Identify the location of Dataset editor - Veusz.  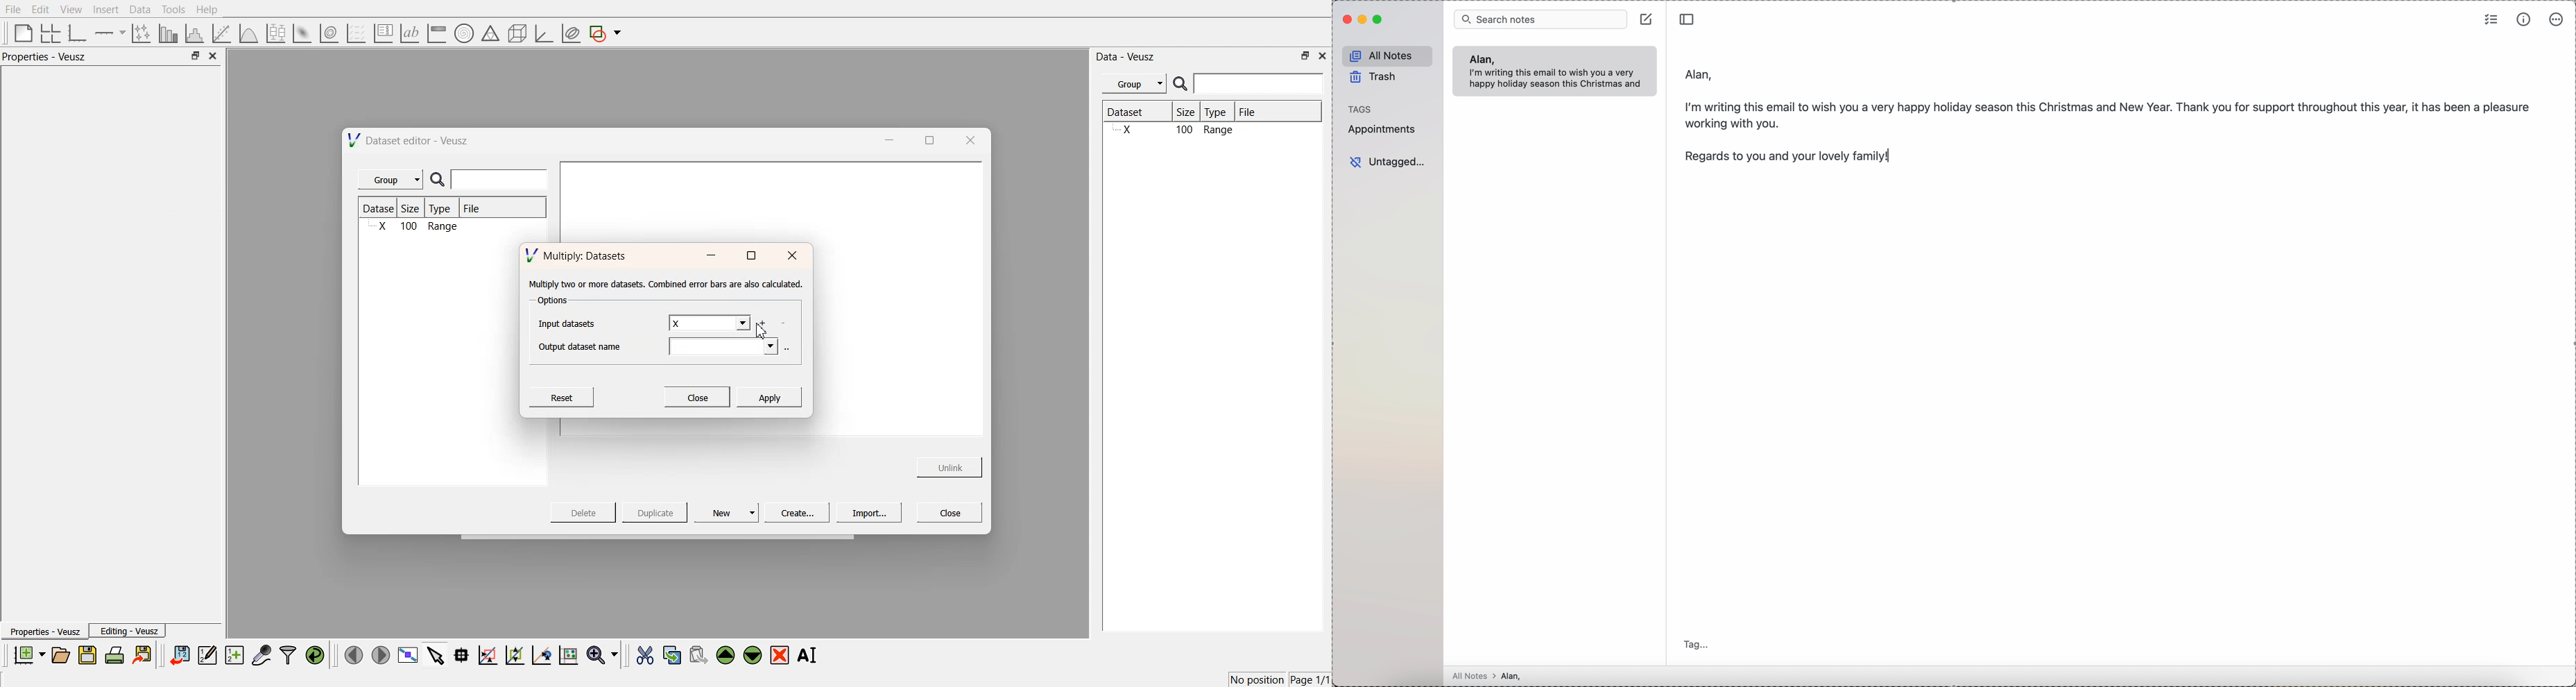
(410, 140).